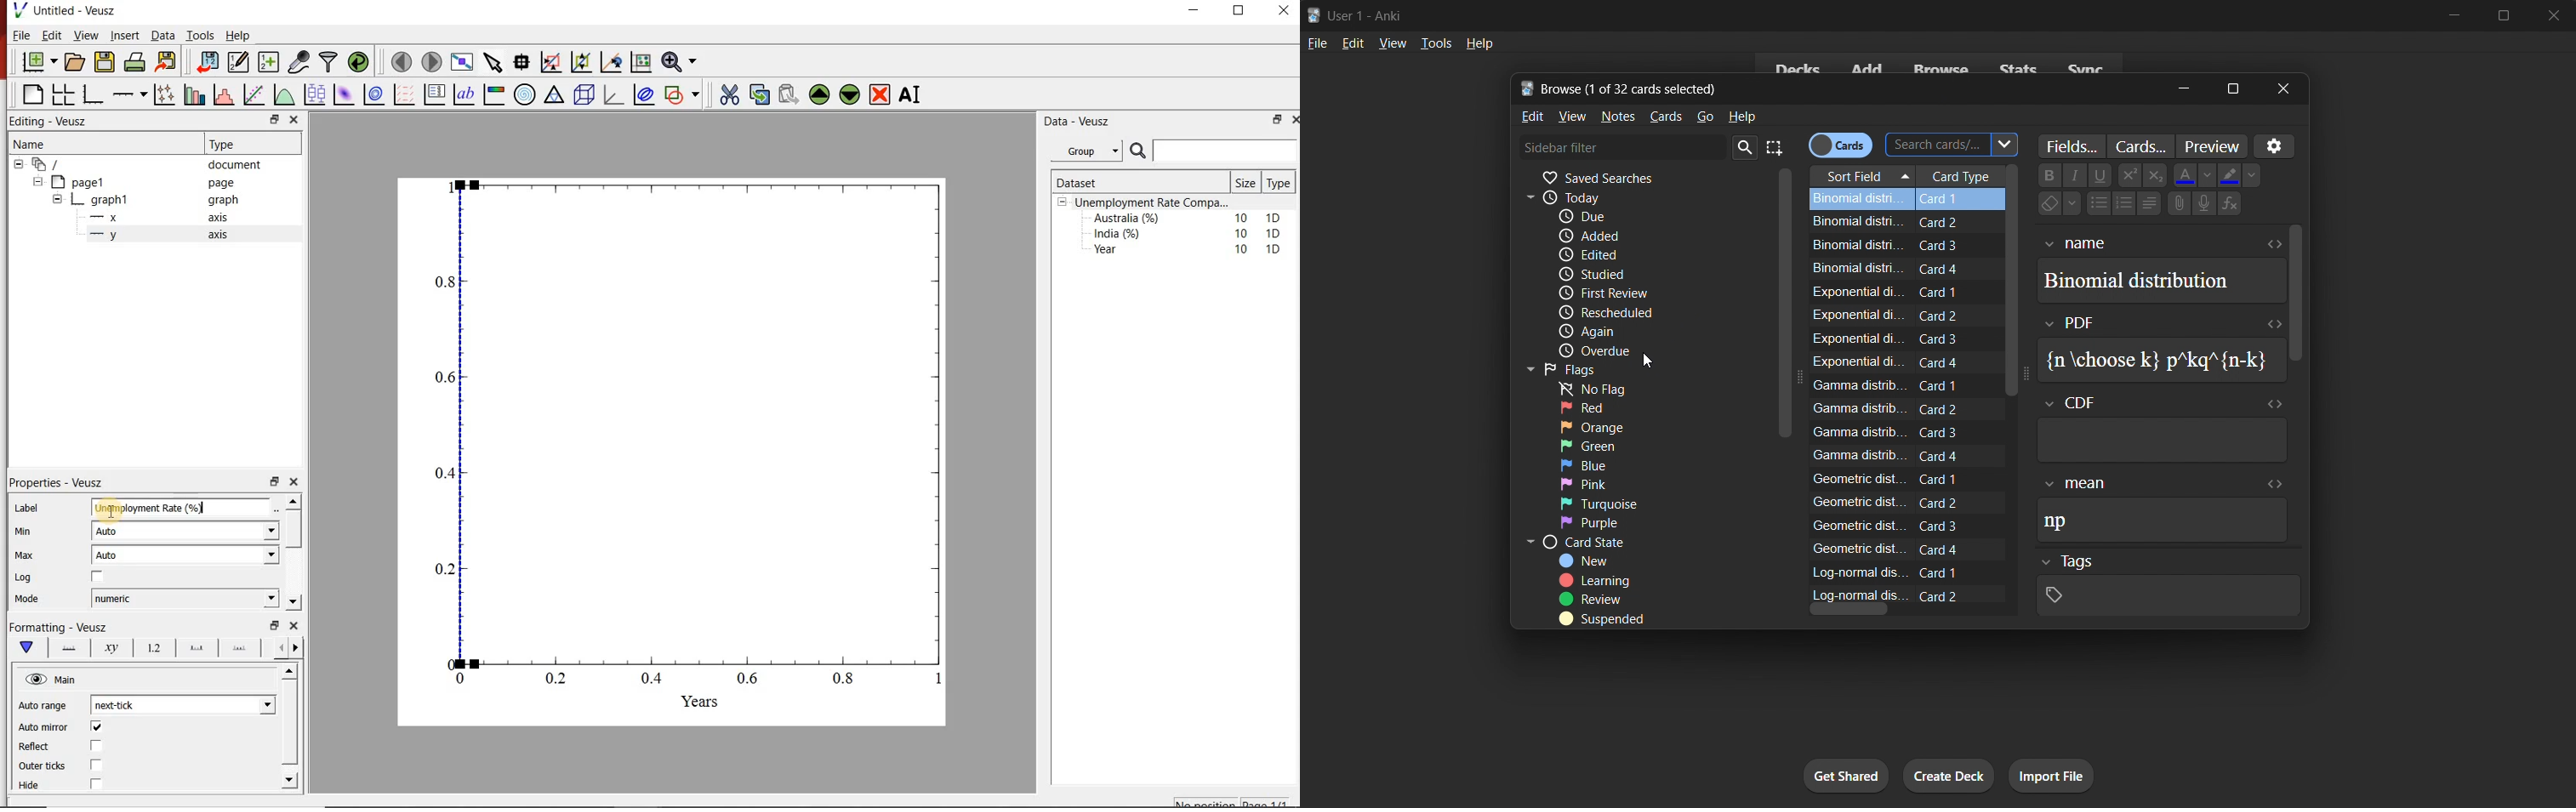 This screenshot has width=2576, height=812. What do you see at coordinates (1950, 481) in the screenshot?
I see `Card 1` at bounding box center [1950, 481].